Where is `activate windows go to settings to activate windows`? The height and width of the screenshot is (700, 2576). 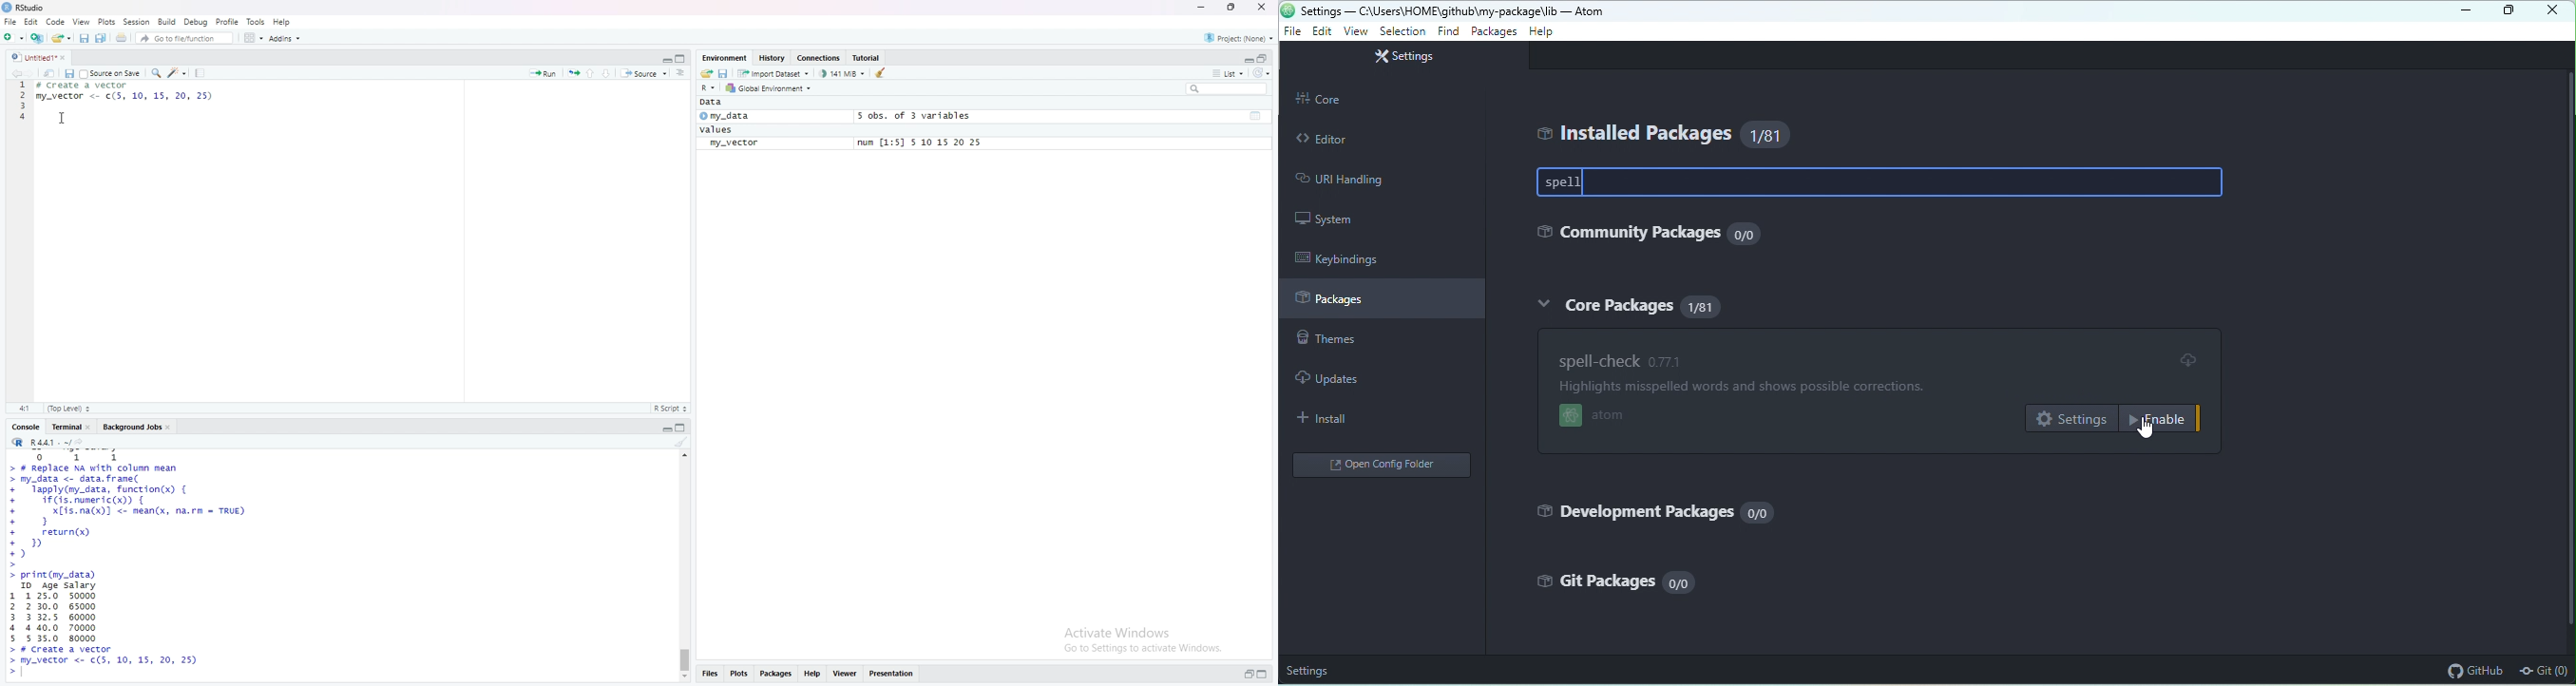 activate windows go to settings to activate windows is located at coordinates (1134, 636).